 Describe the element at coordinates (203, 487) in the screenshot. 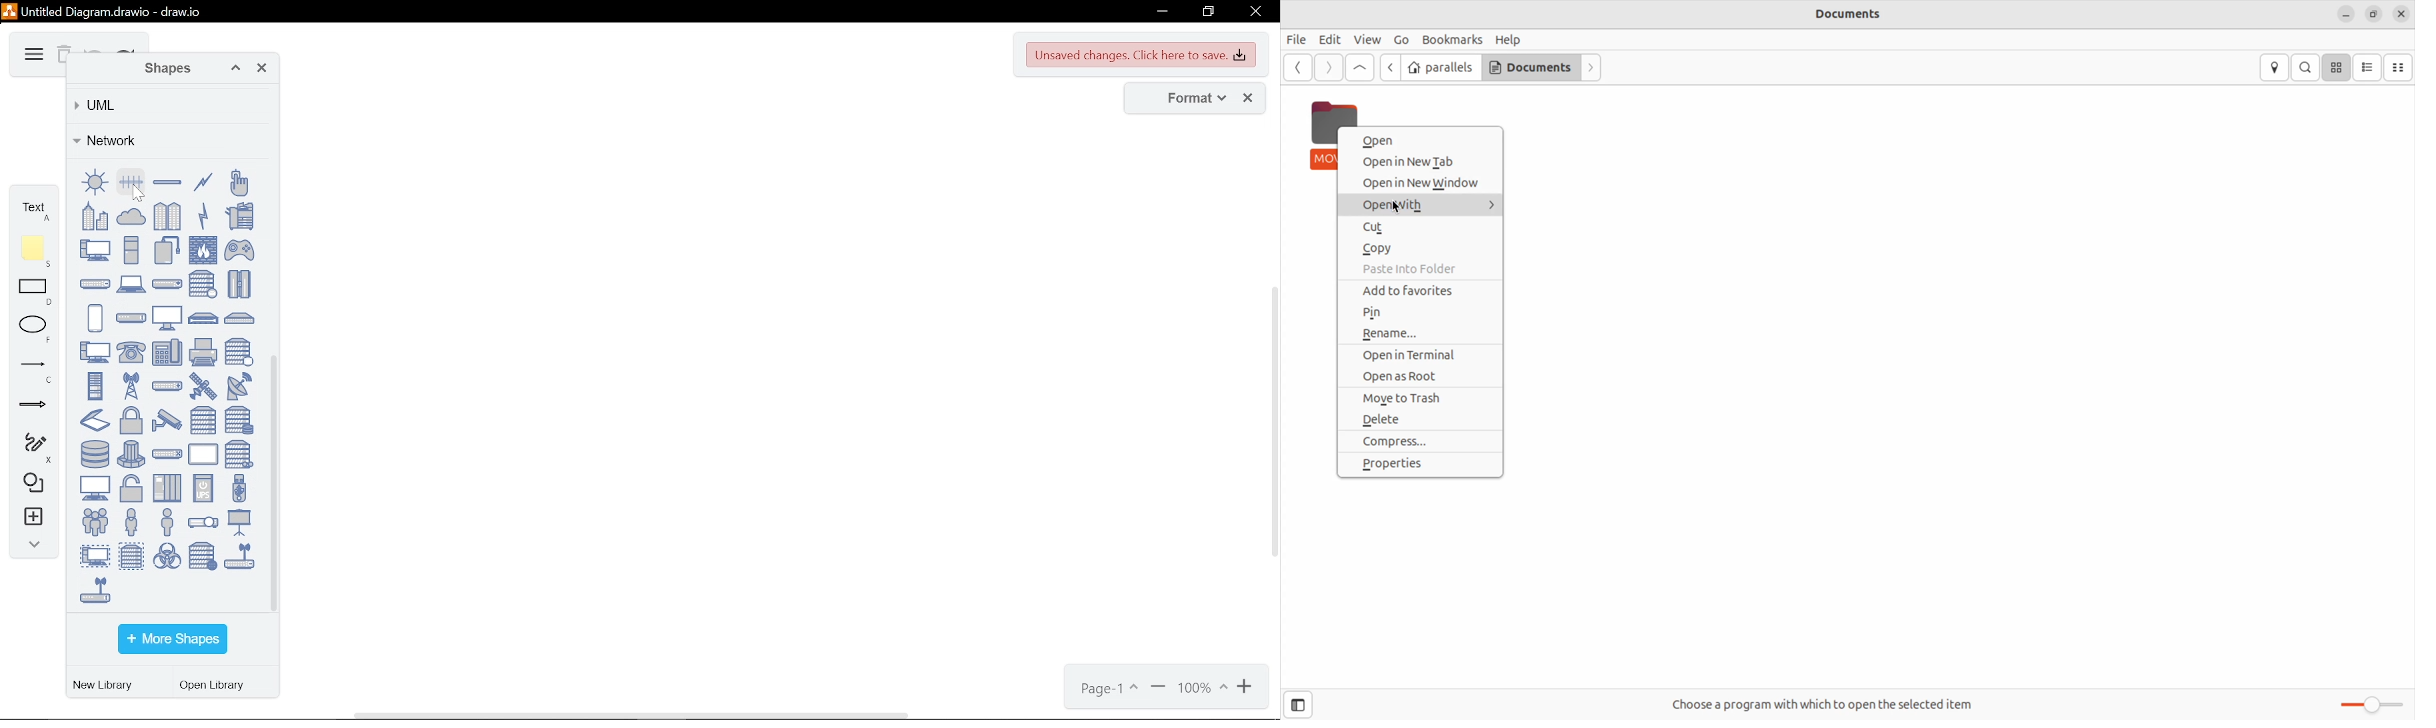

I see `UPS small` at that location.